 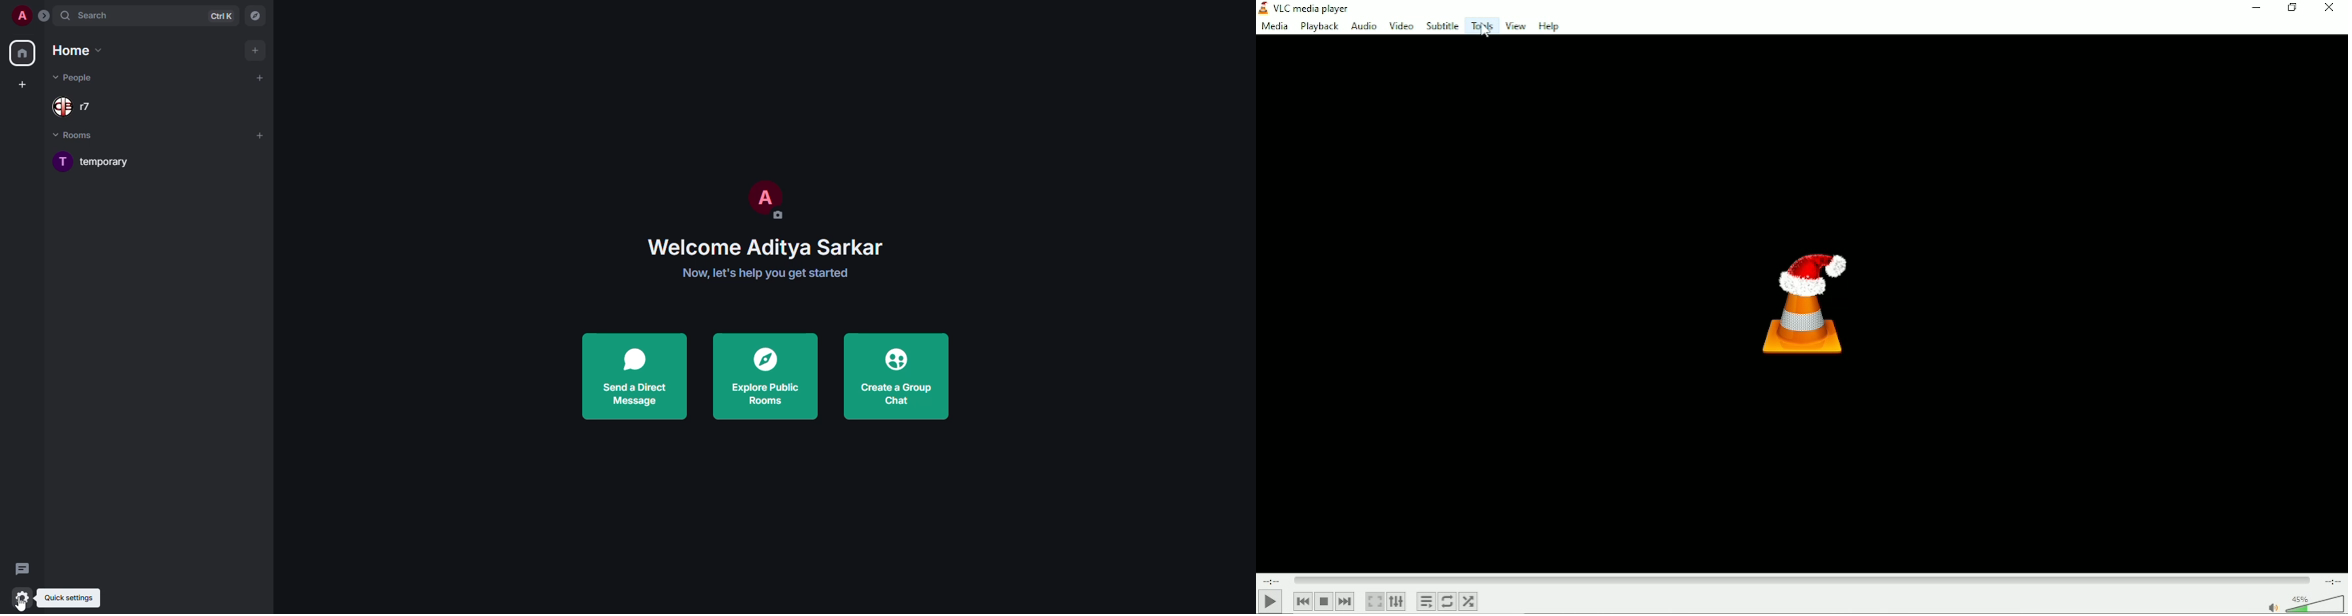 I want to click on Title, so click(x=1309, y=9).